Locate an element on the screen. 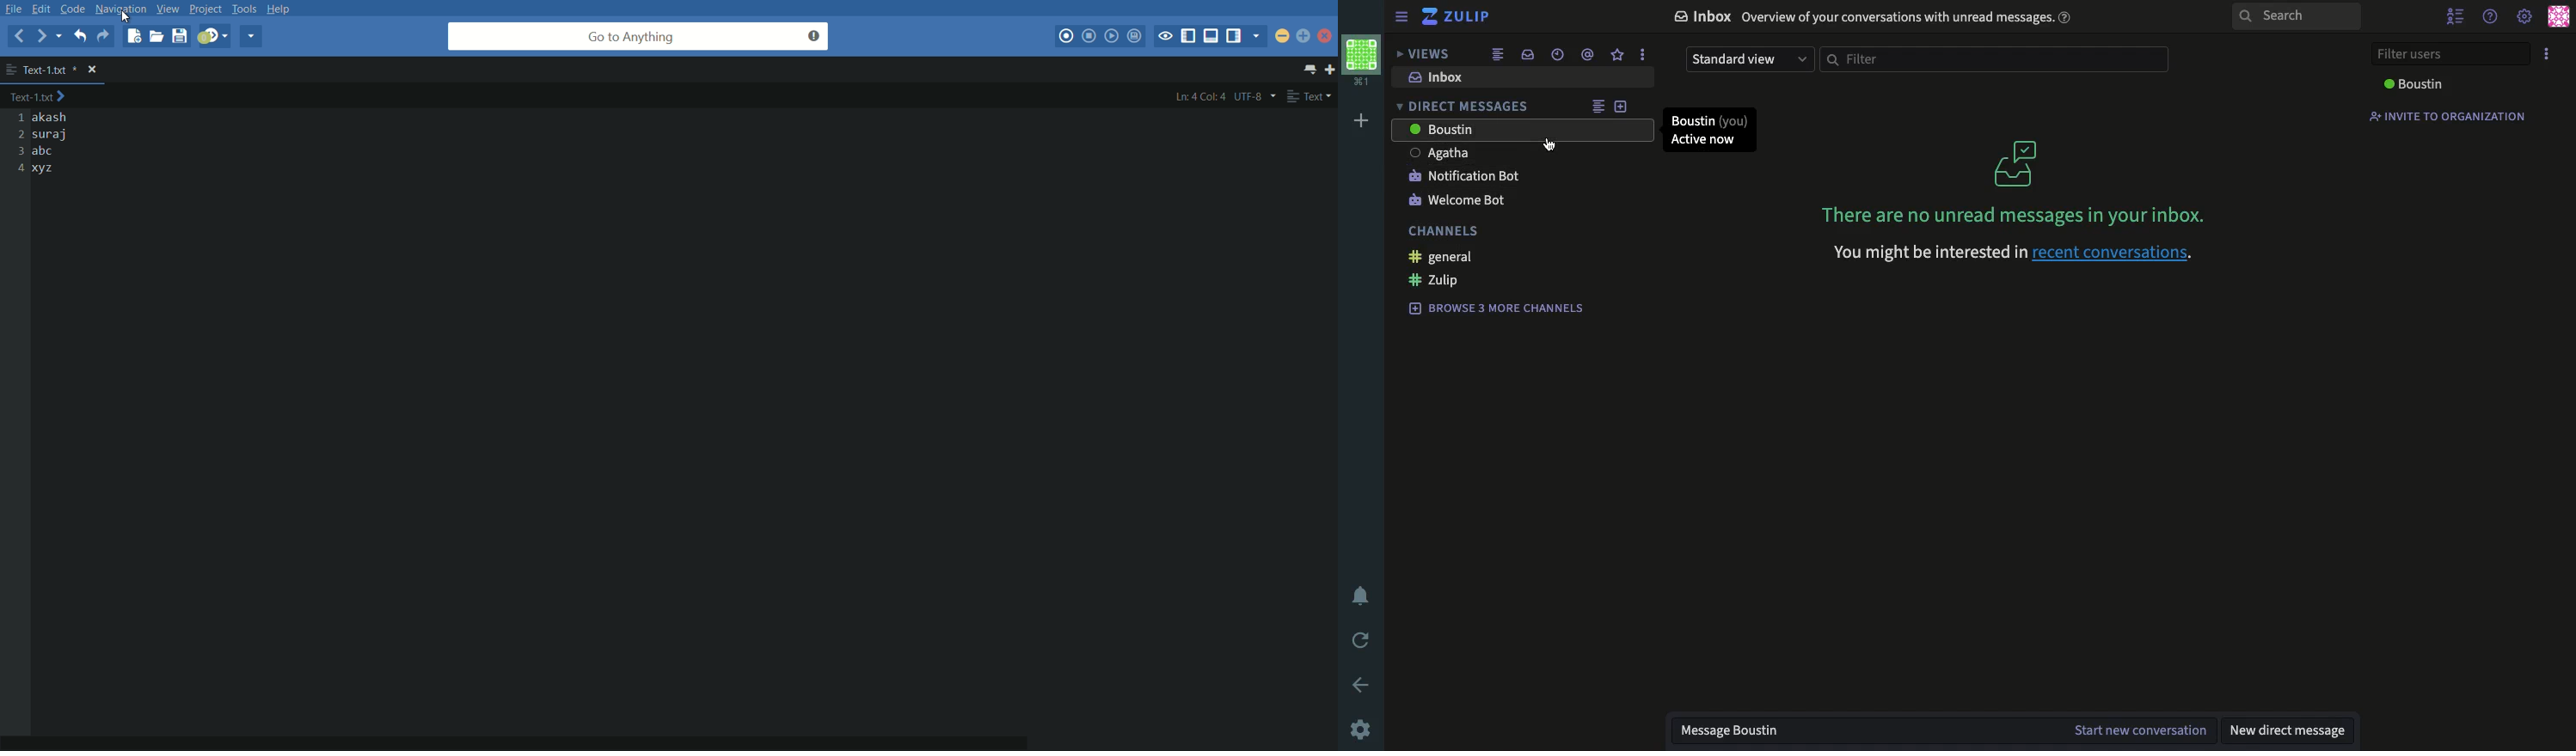 This screenshot has width=2576, height=756. workspace is located at coordinates (1361, 61).